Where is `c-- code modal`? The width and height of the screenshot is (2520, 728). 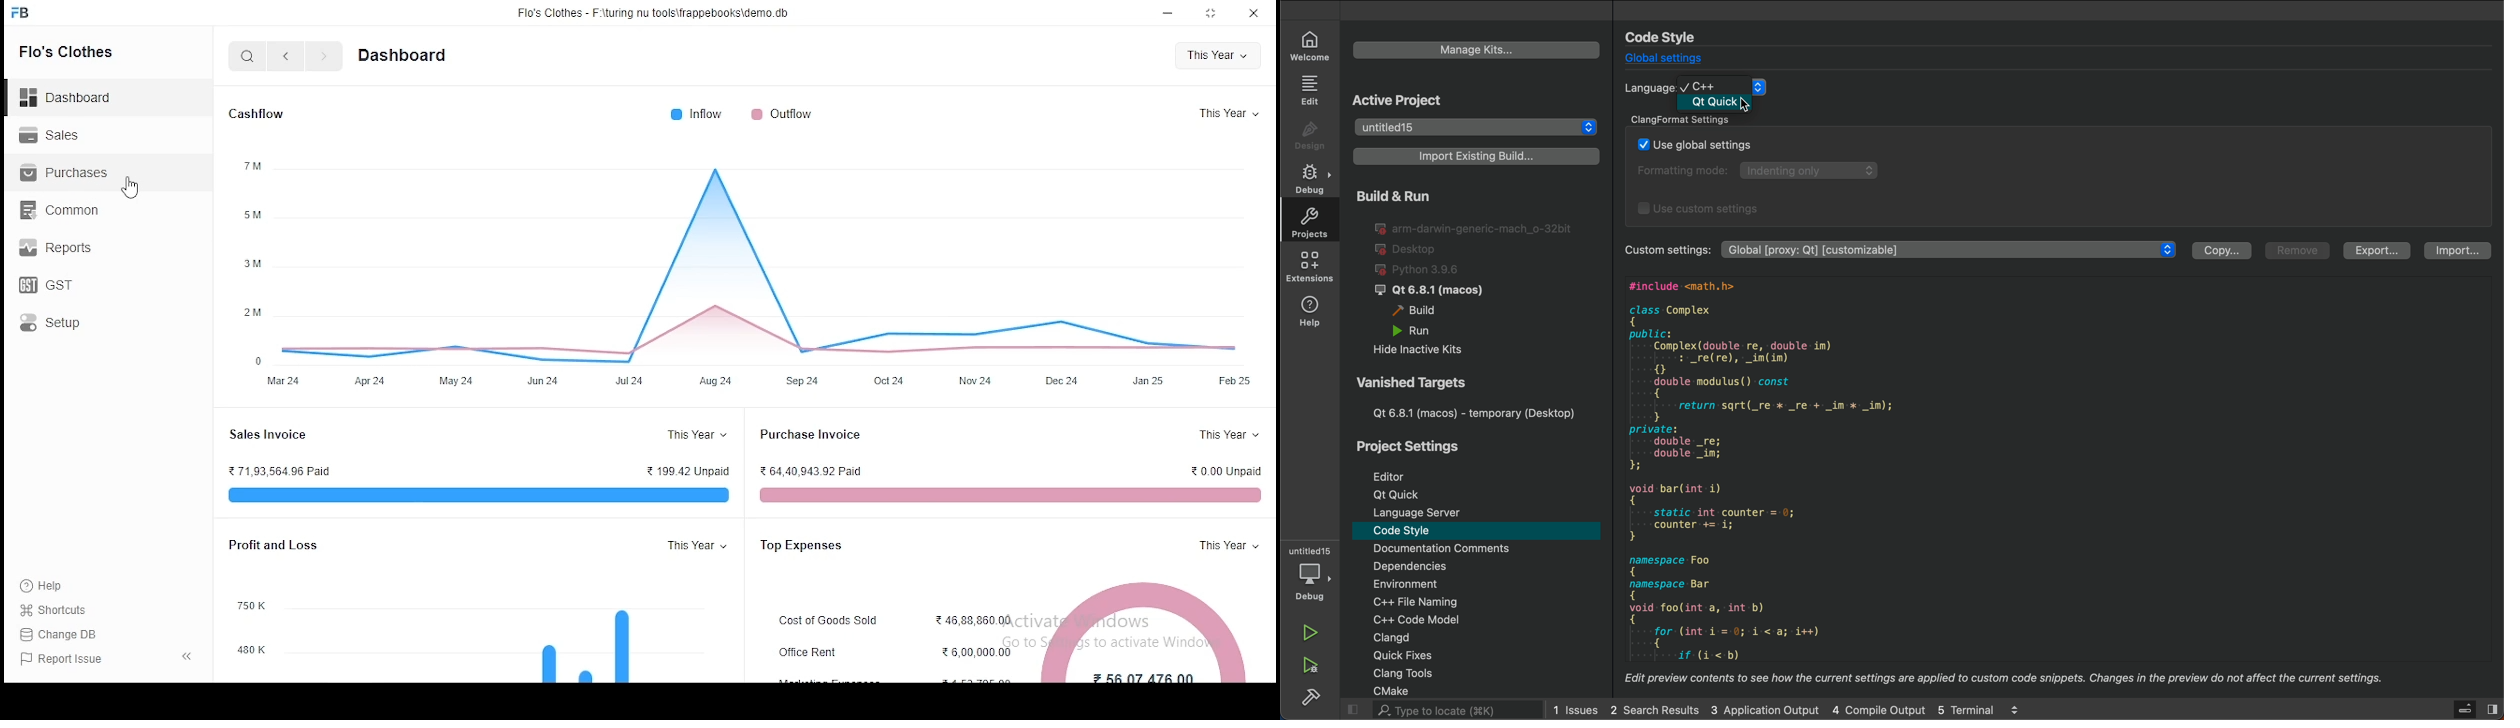 c-- code modal is located at coordinates (1429, 618).